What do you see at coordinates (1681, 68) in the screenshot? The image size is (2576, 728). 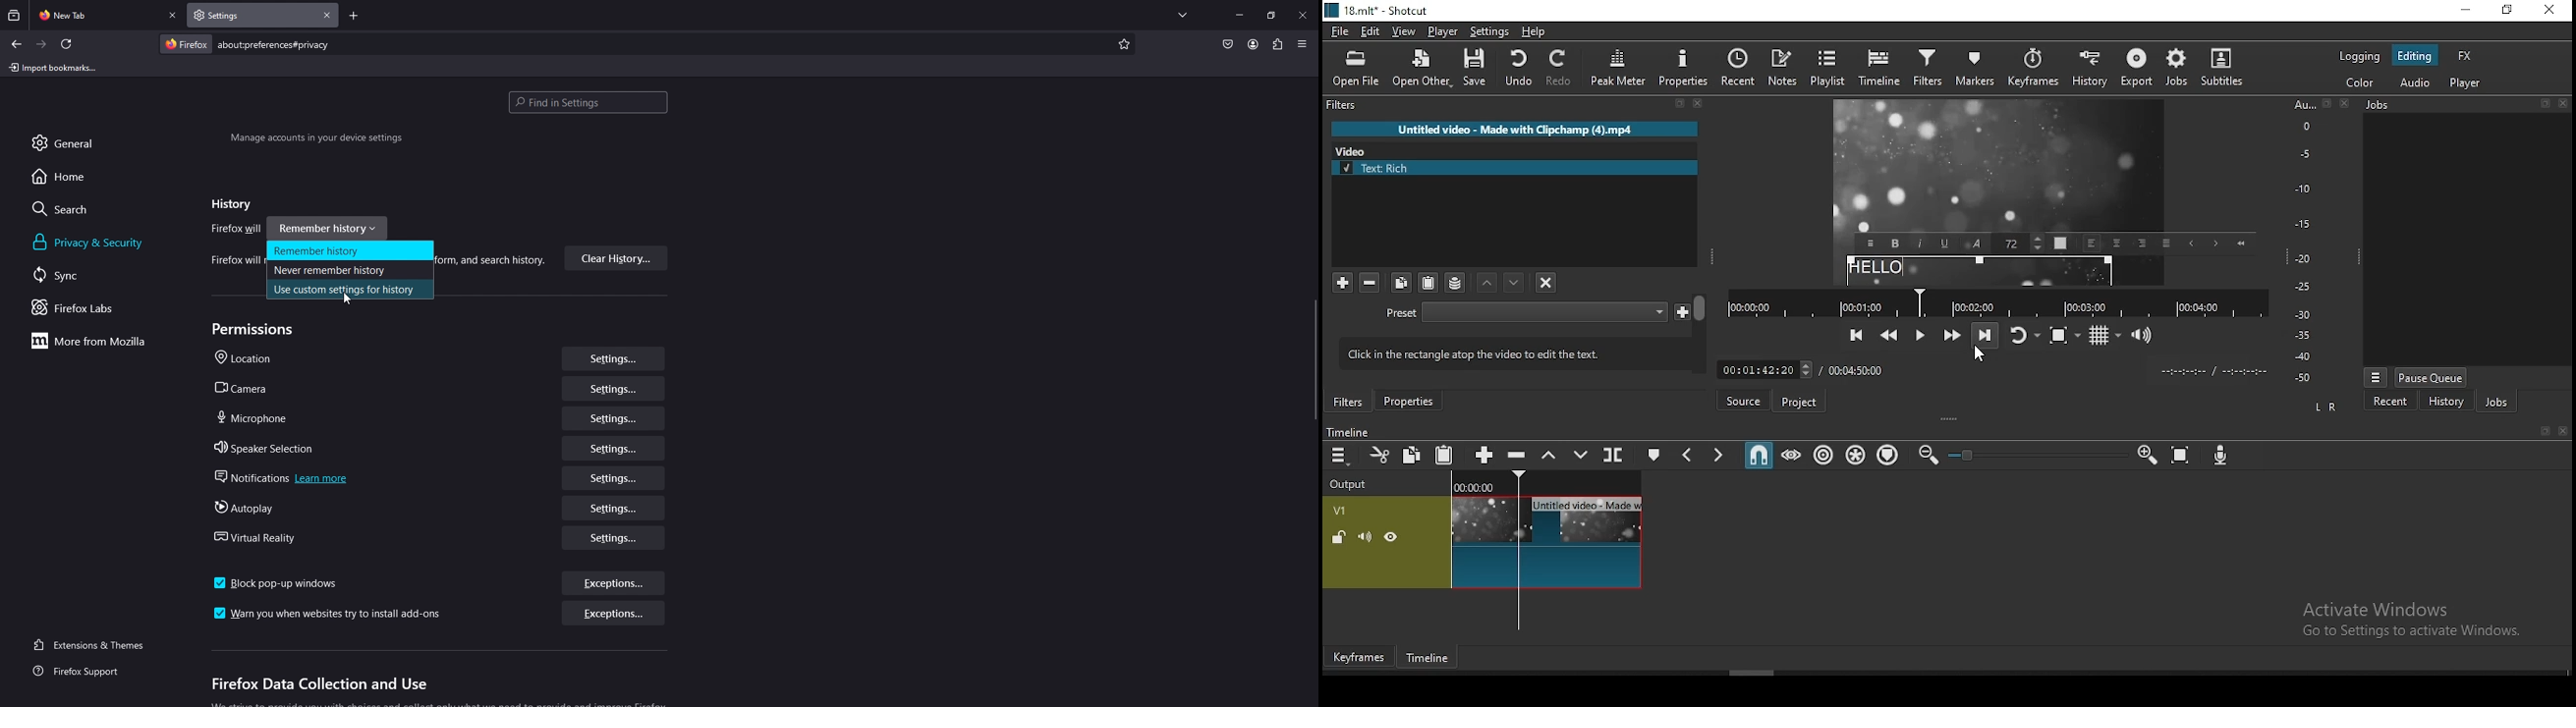 I see `properties` at bounding box center [1681, 68].